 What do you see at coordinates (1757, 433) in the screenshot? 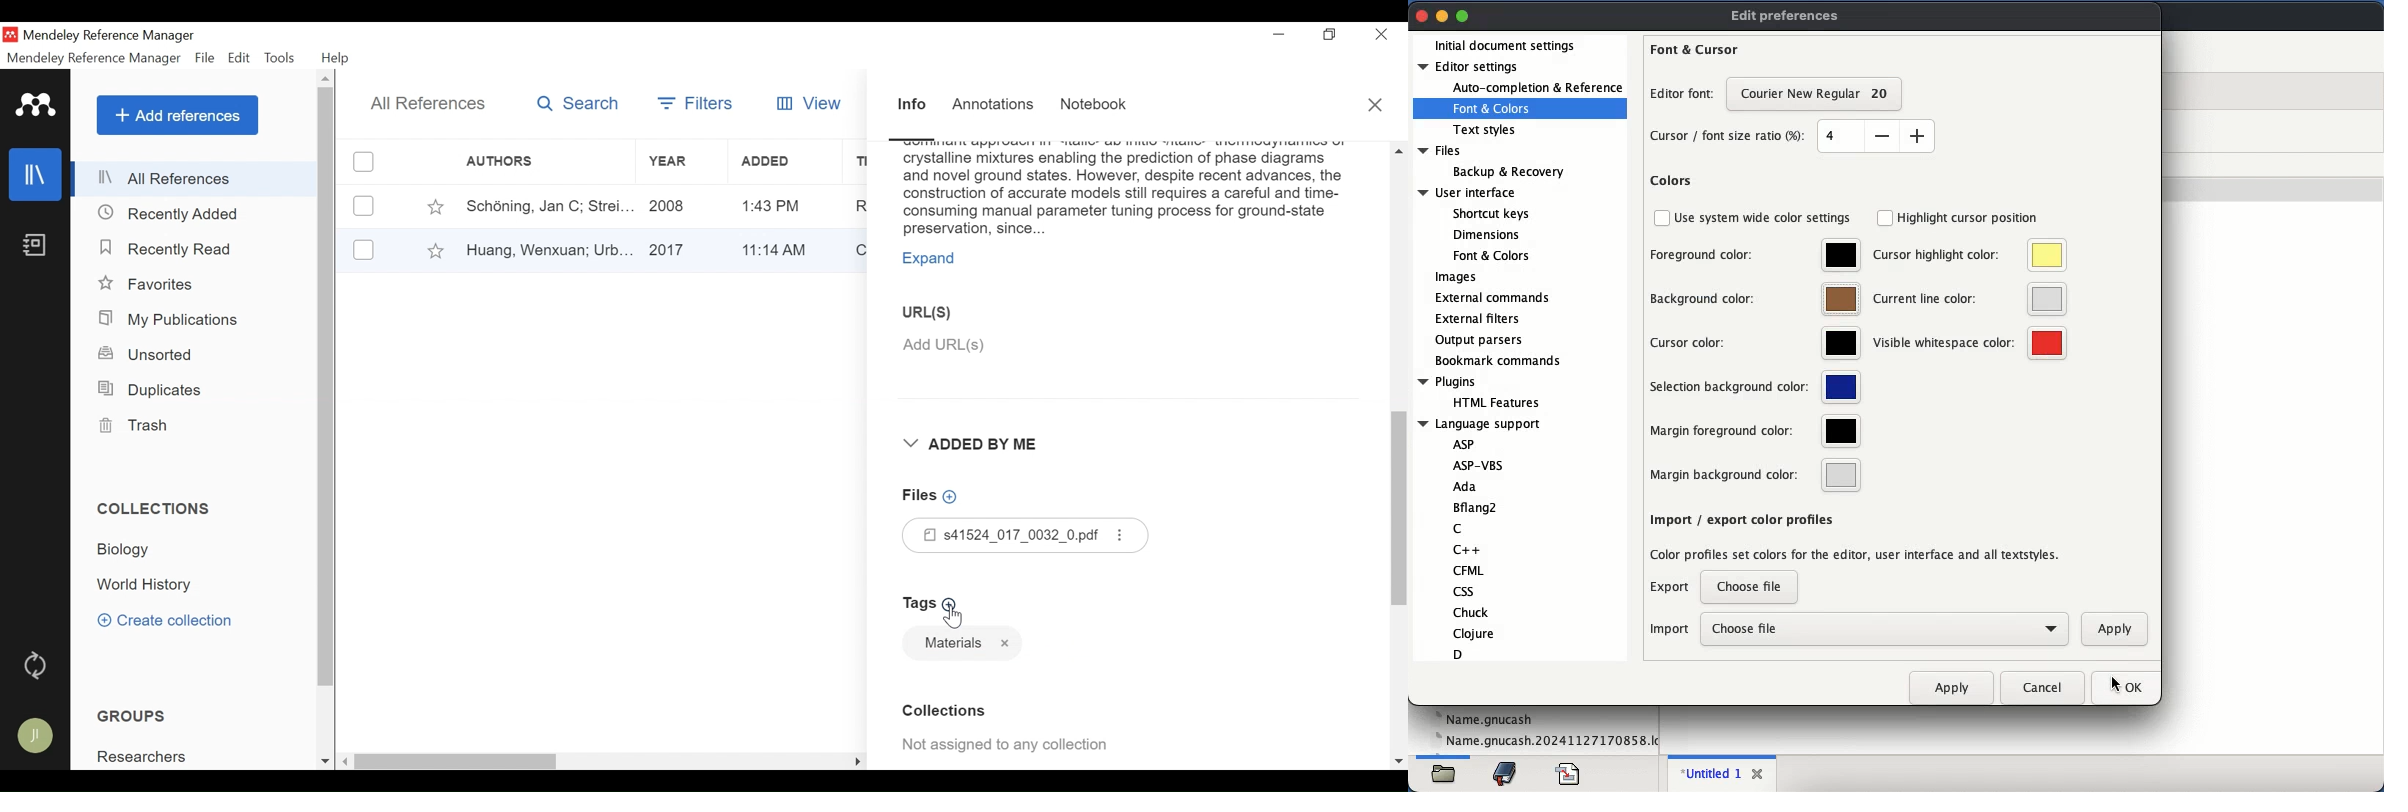
I see `margin foreground color ` at bounding box center [1757, 433].